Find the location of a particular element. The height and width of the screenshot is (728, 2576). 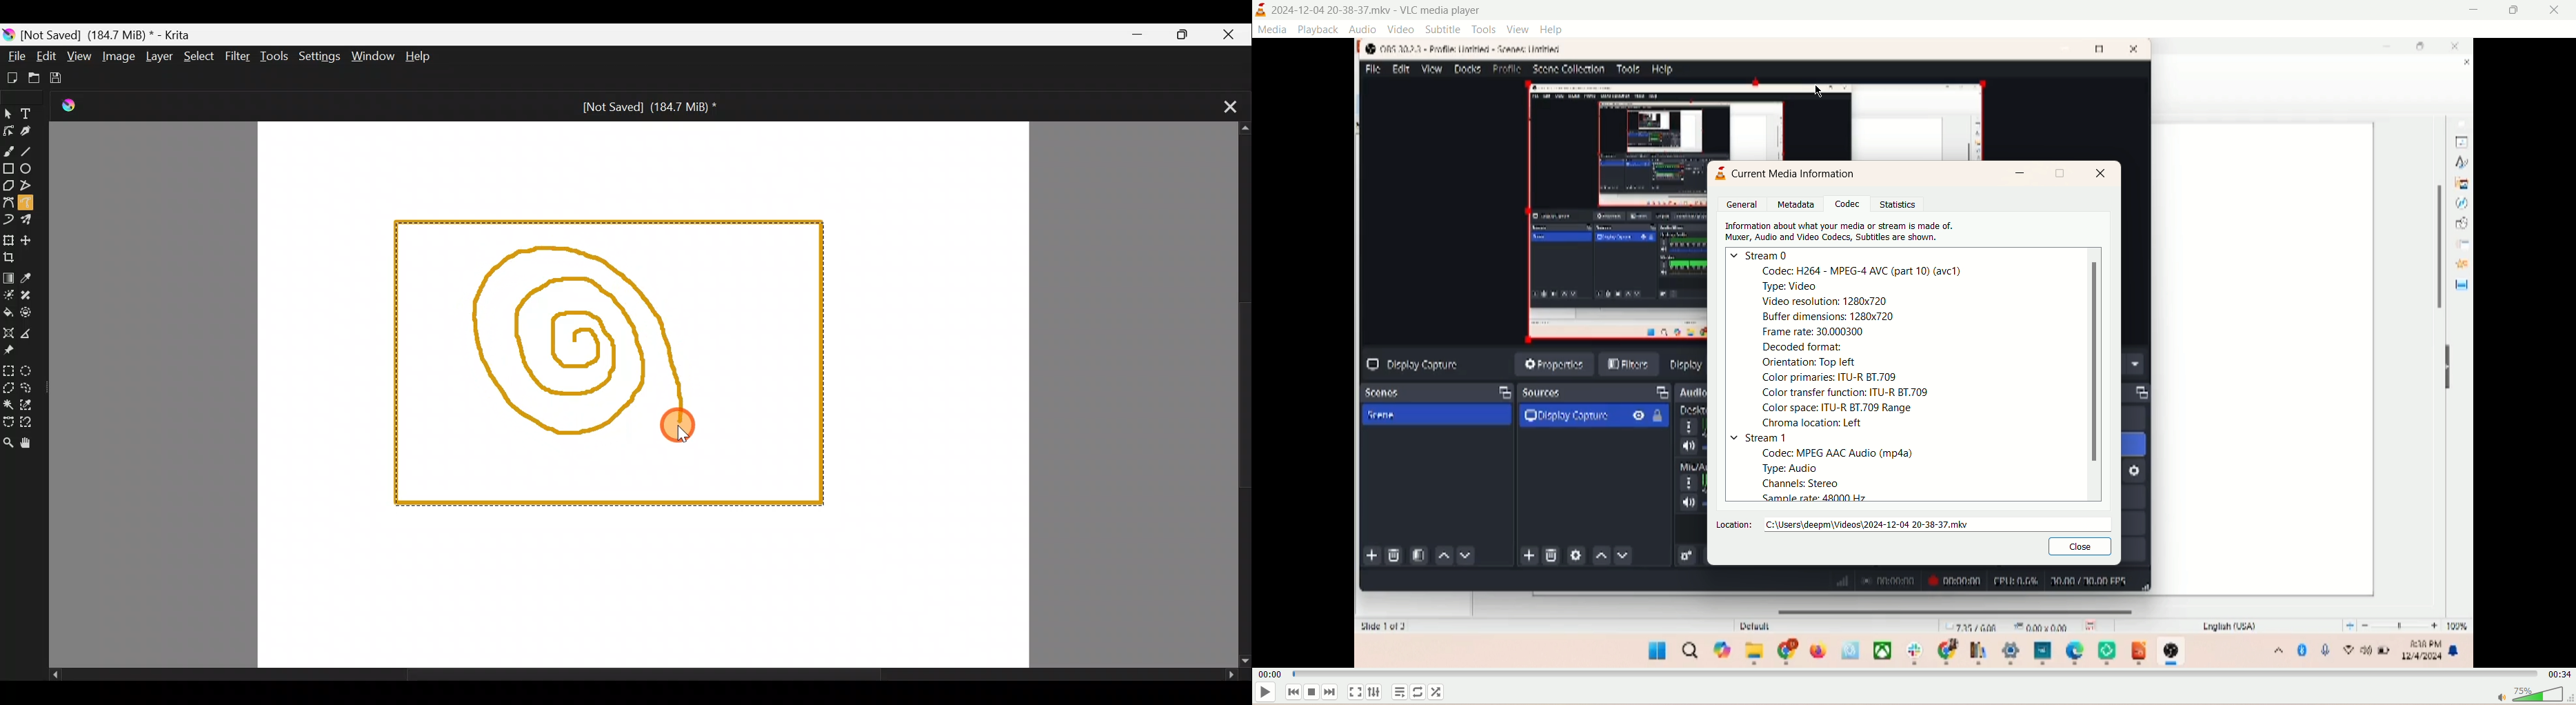

stream 1 is located at coordinates (1759, 439).